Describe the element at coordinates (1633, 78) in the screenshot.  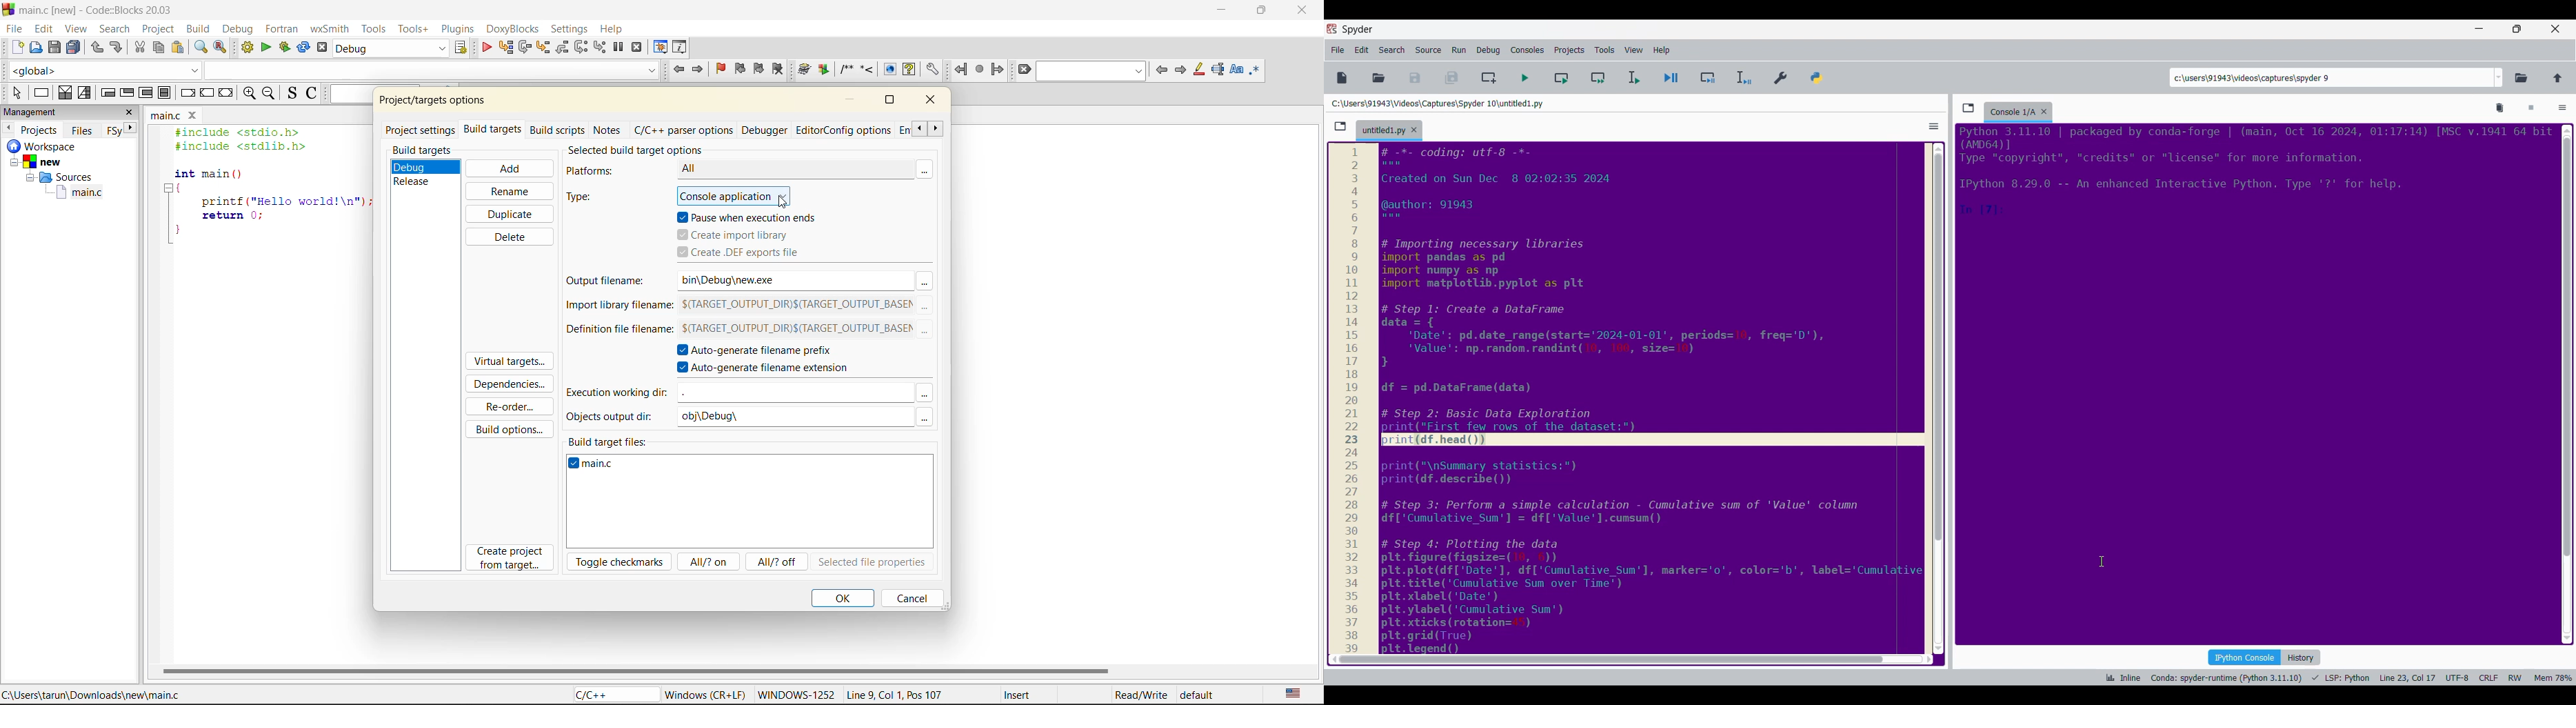
I see `Run selection/current line` at that location.